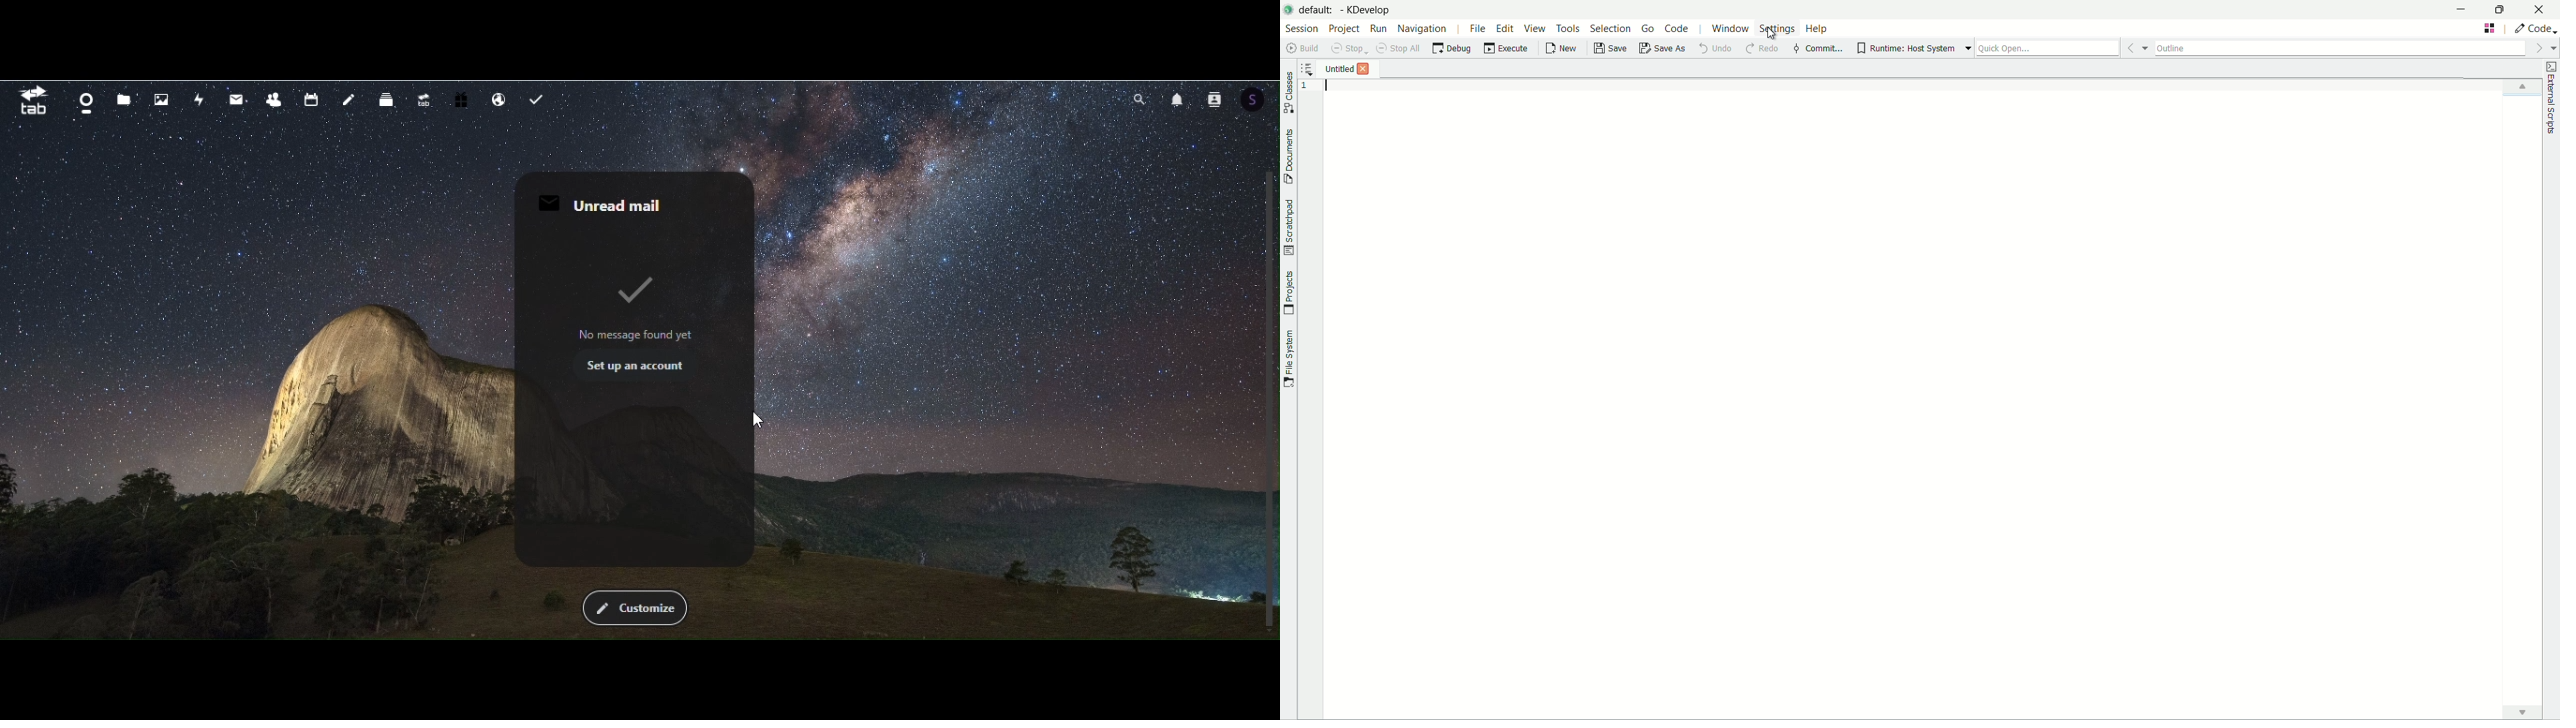 The height and width of the screenshot is (728, 2576). What do you see at coordinates (1563, 49) in the screenshot?
I see `new` at bounding box center [1563, 49].